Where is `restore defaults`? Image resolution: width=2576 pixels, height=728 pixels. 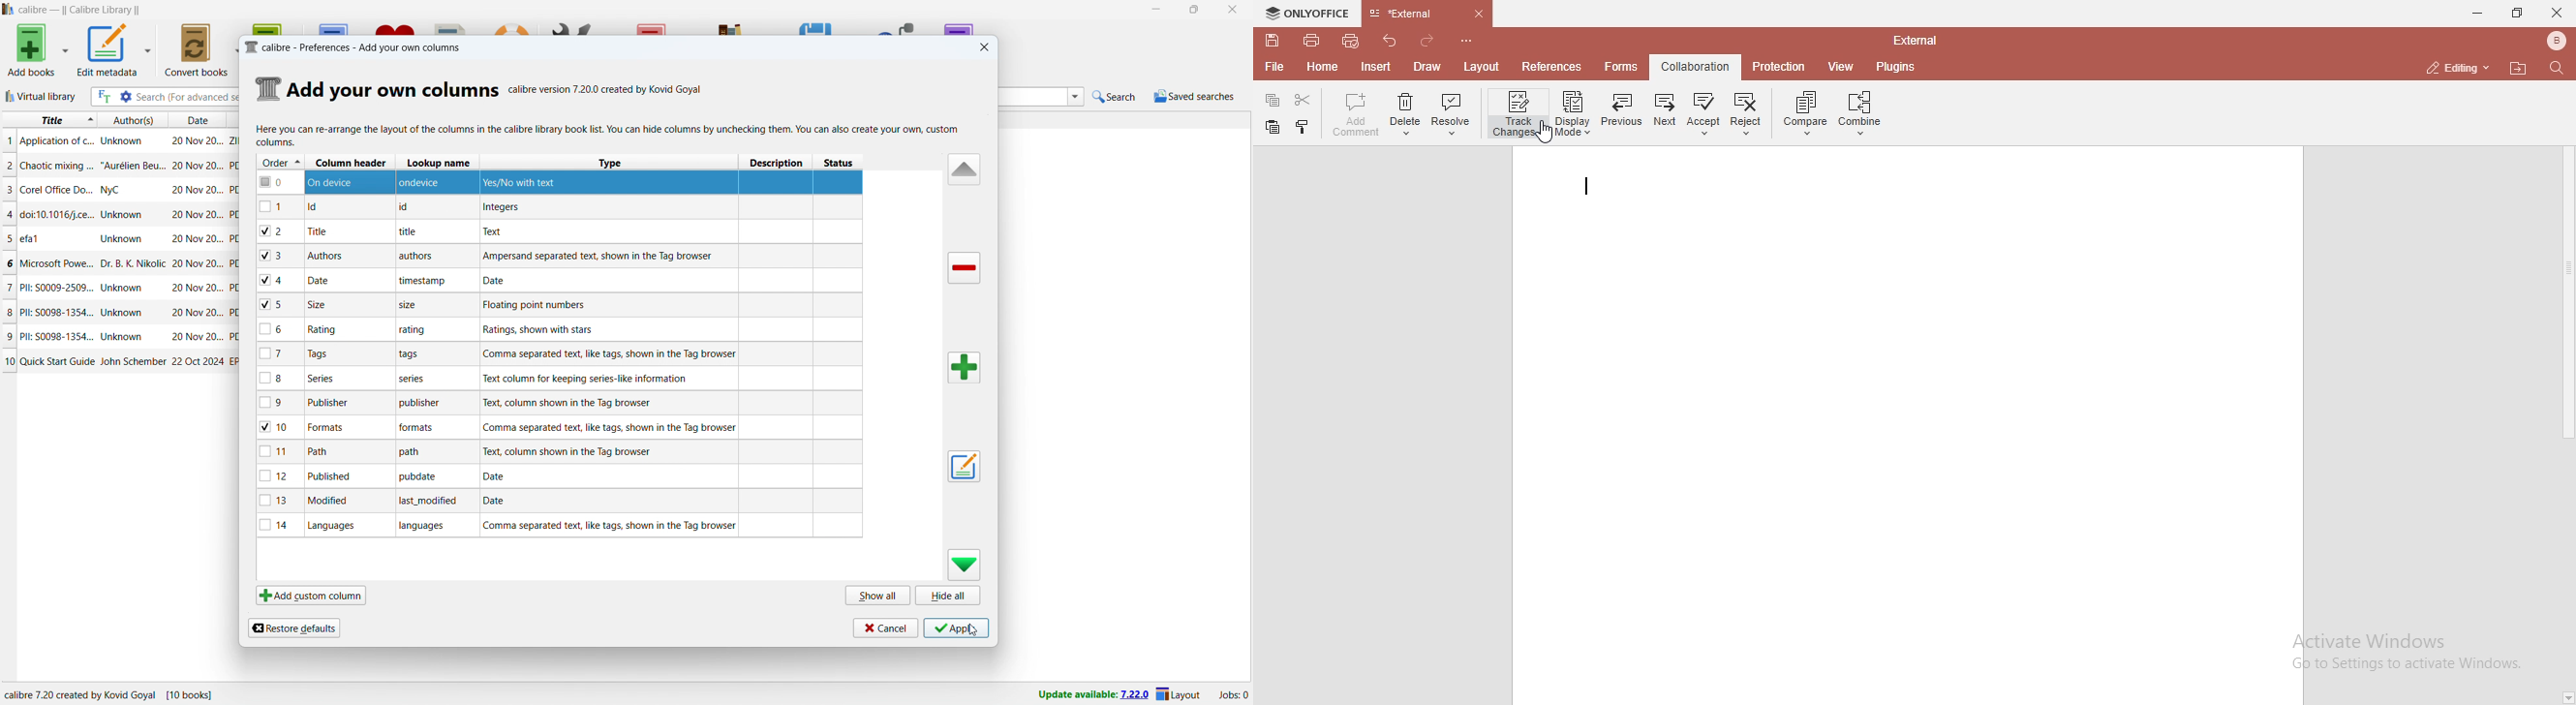 restore defaults is located at coordinates (294, 627).